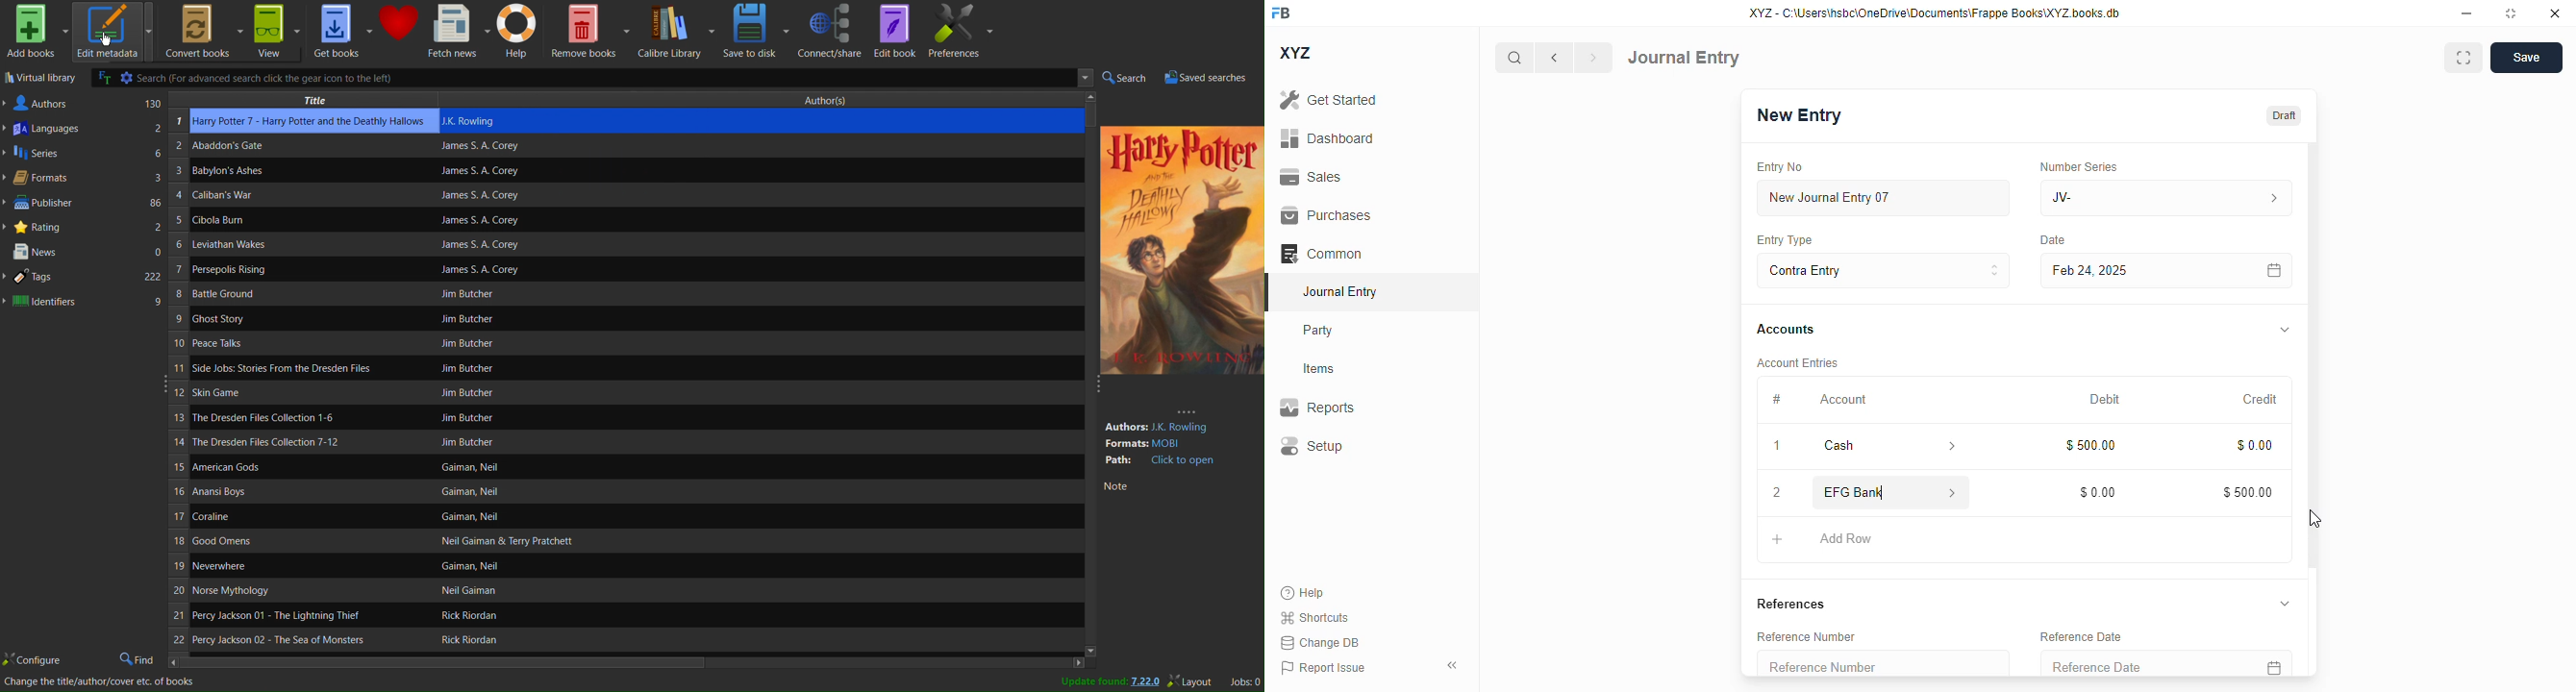 The image size is (2576, 700). I want to click on calendar icon, so click(2275, 270).